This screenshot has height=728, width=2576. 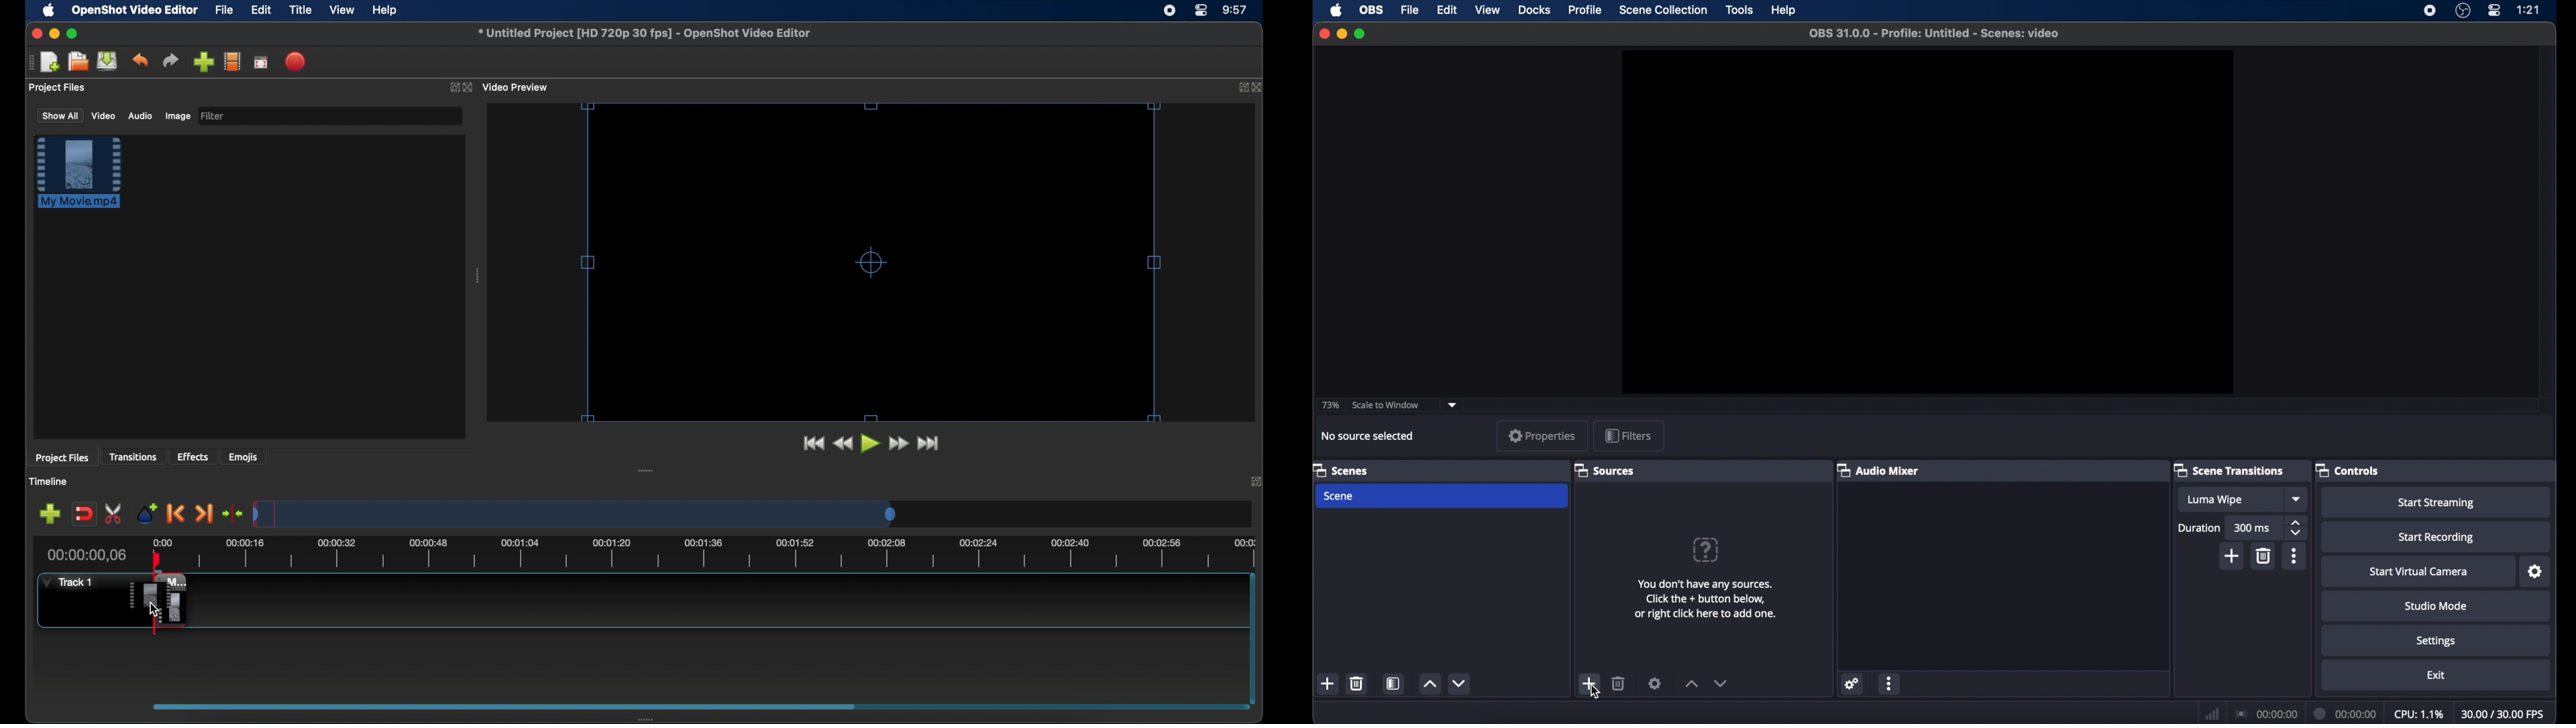 What do you see at coordinates (871, 444) in the screenshot?
I see `play` at bounding box center [871, 444].